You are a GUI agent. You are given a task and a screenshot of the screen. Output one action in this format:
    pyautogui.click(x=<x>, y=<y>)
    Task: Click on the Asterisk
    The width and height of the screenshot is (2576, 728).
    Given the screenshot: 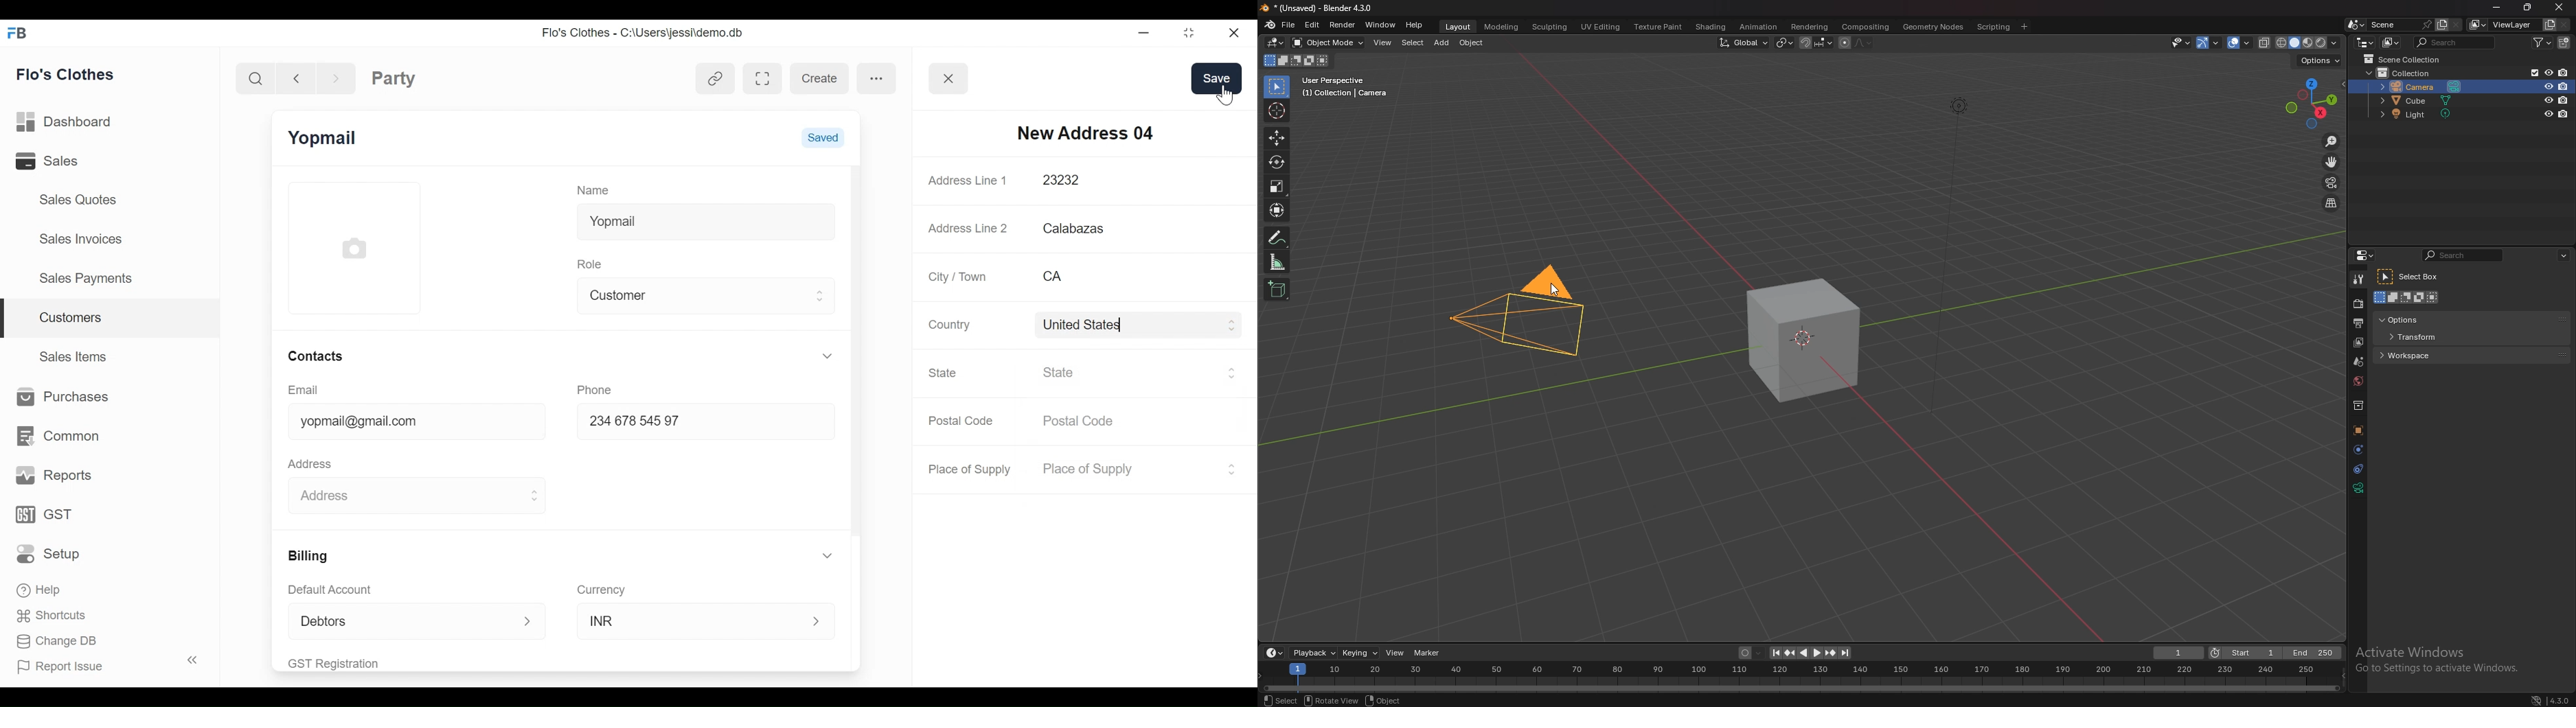 What is the action you would take?
    pyautogui.click(x=1228, y=180)
    